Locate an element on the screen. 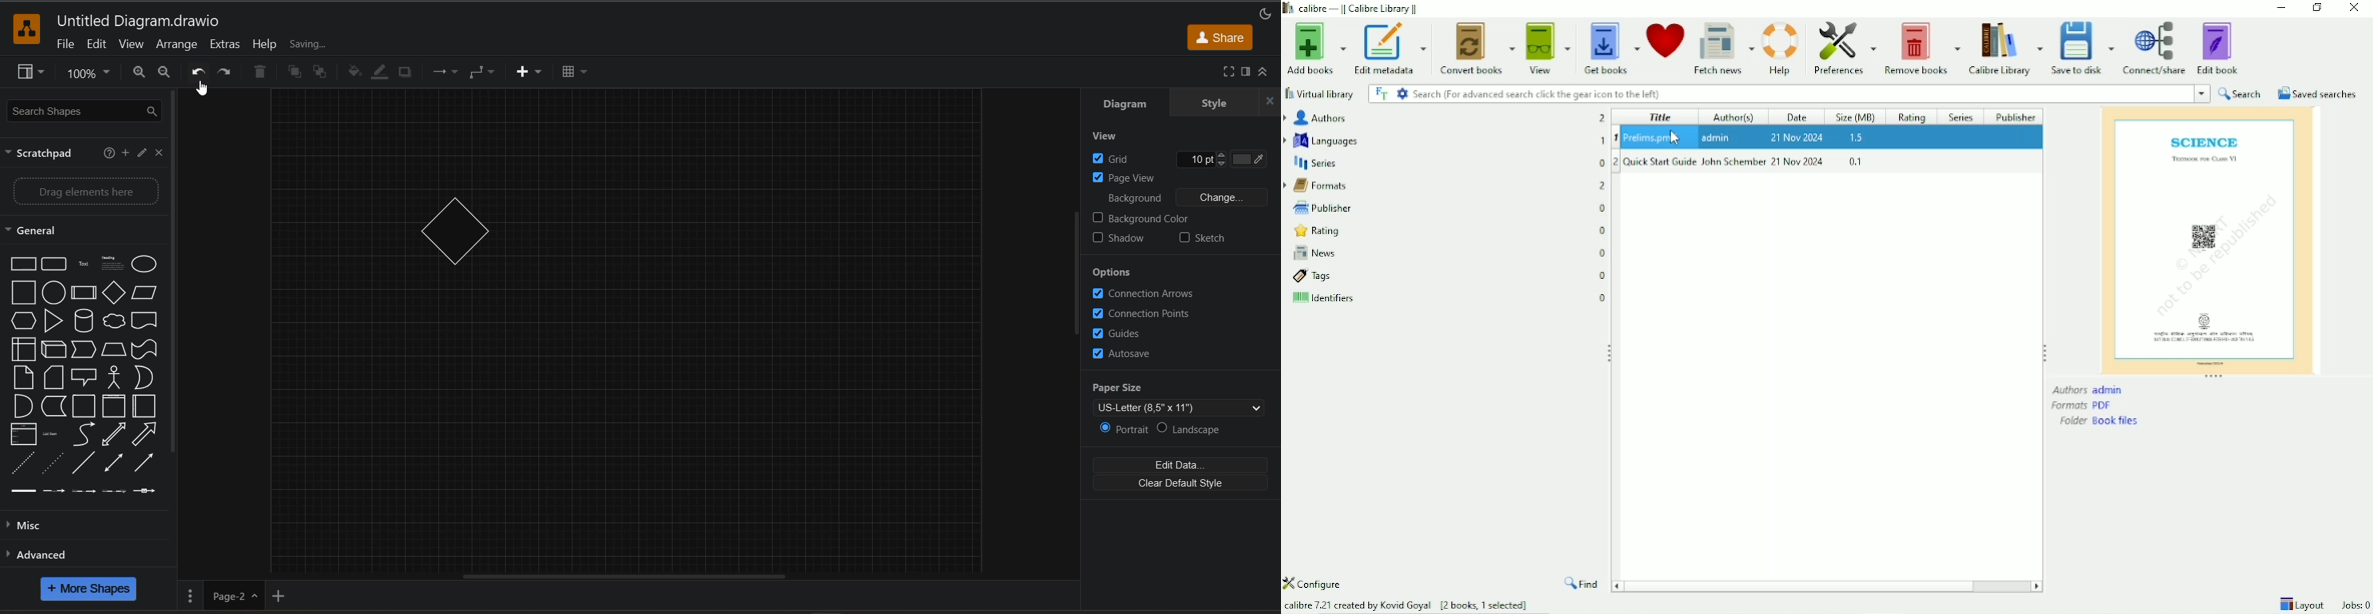  Folder is located at coordinates (2101, 421).